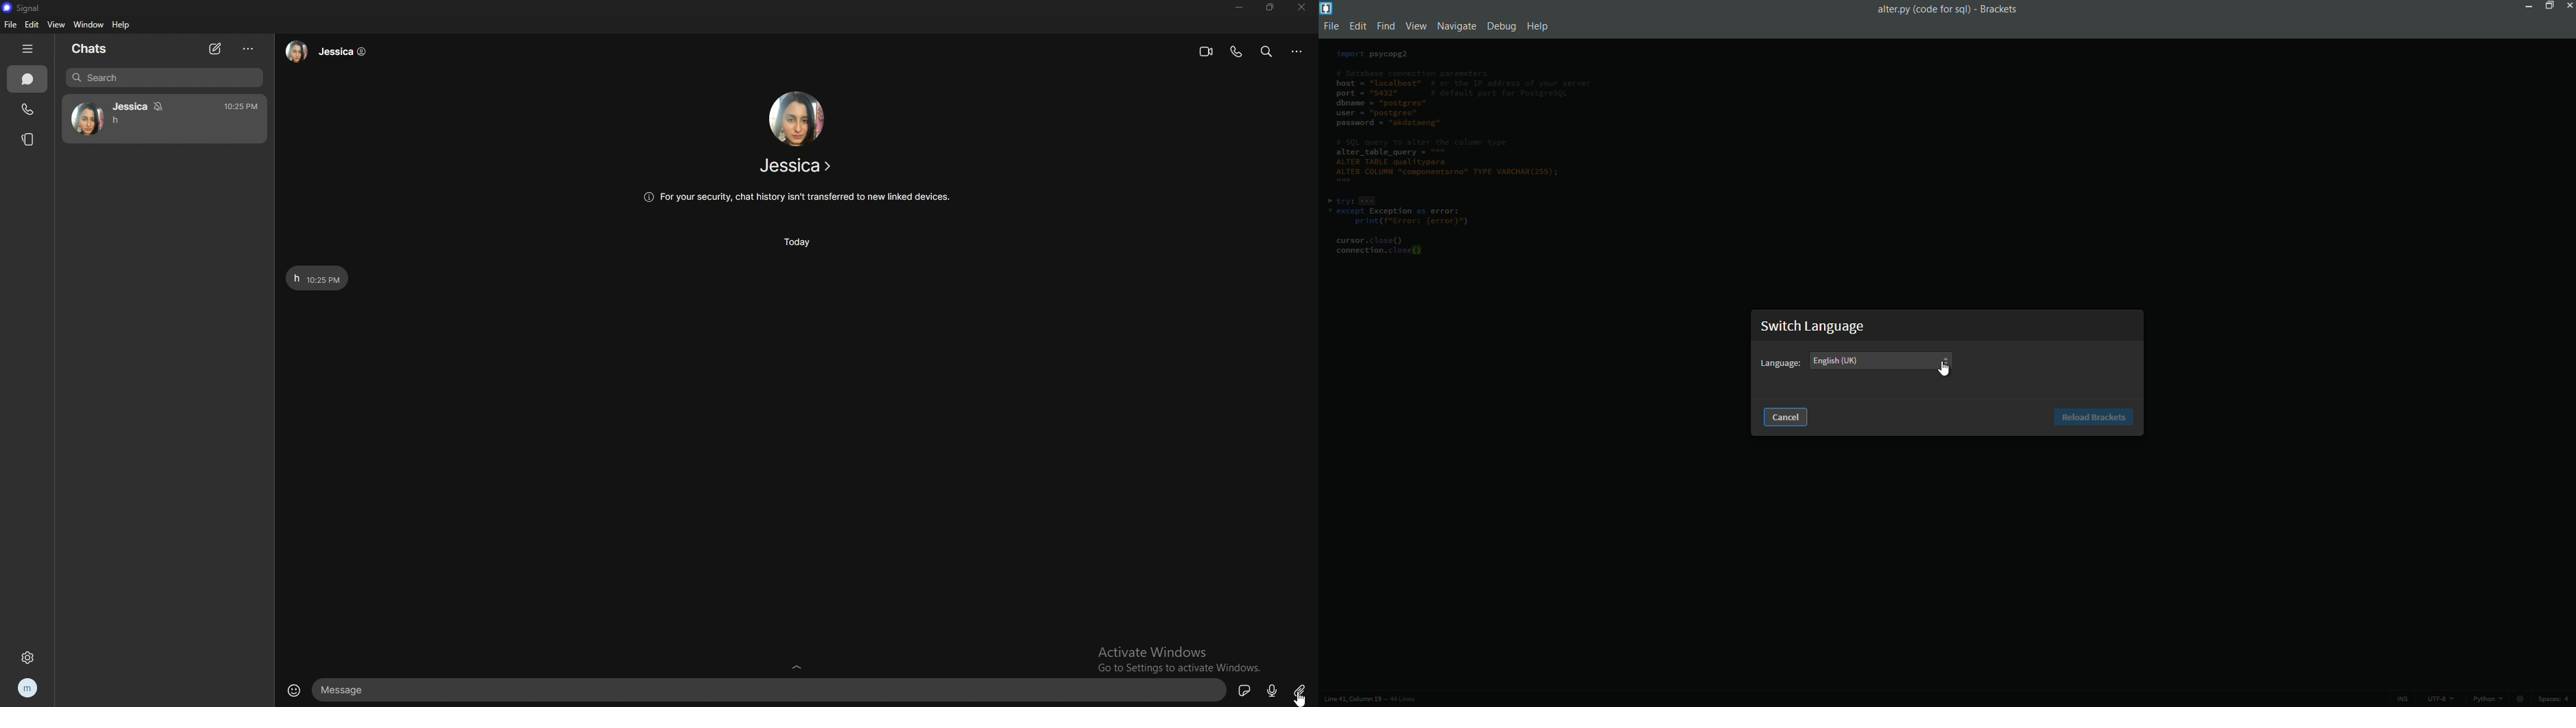 This screenshot has width=2576, height=728. I want to click on view menu, so click(1415, 26).